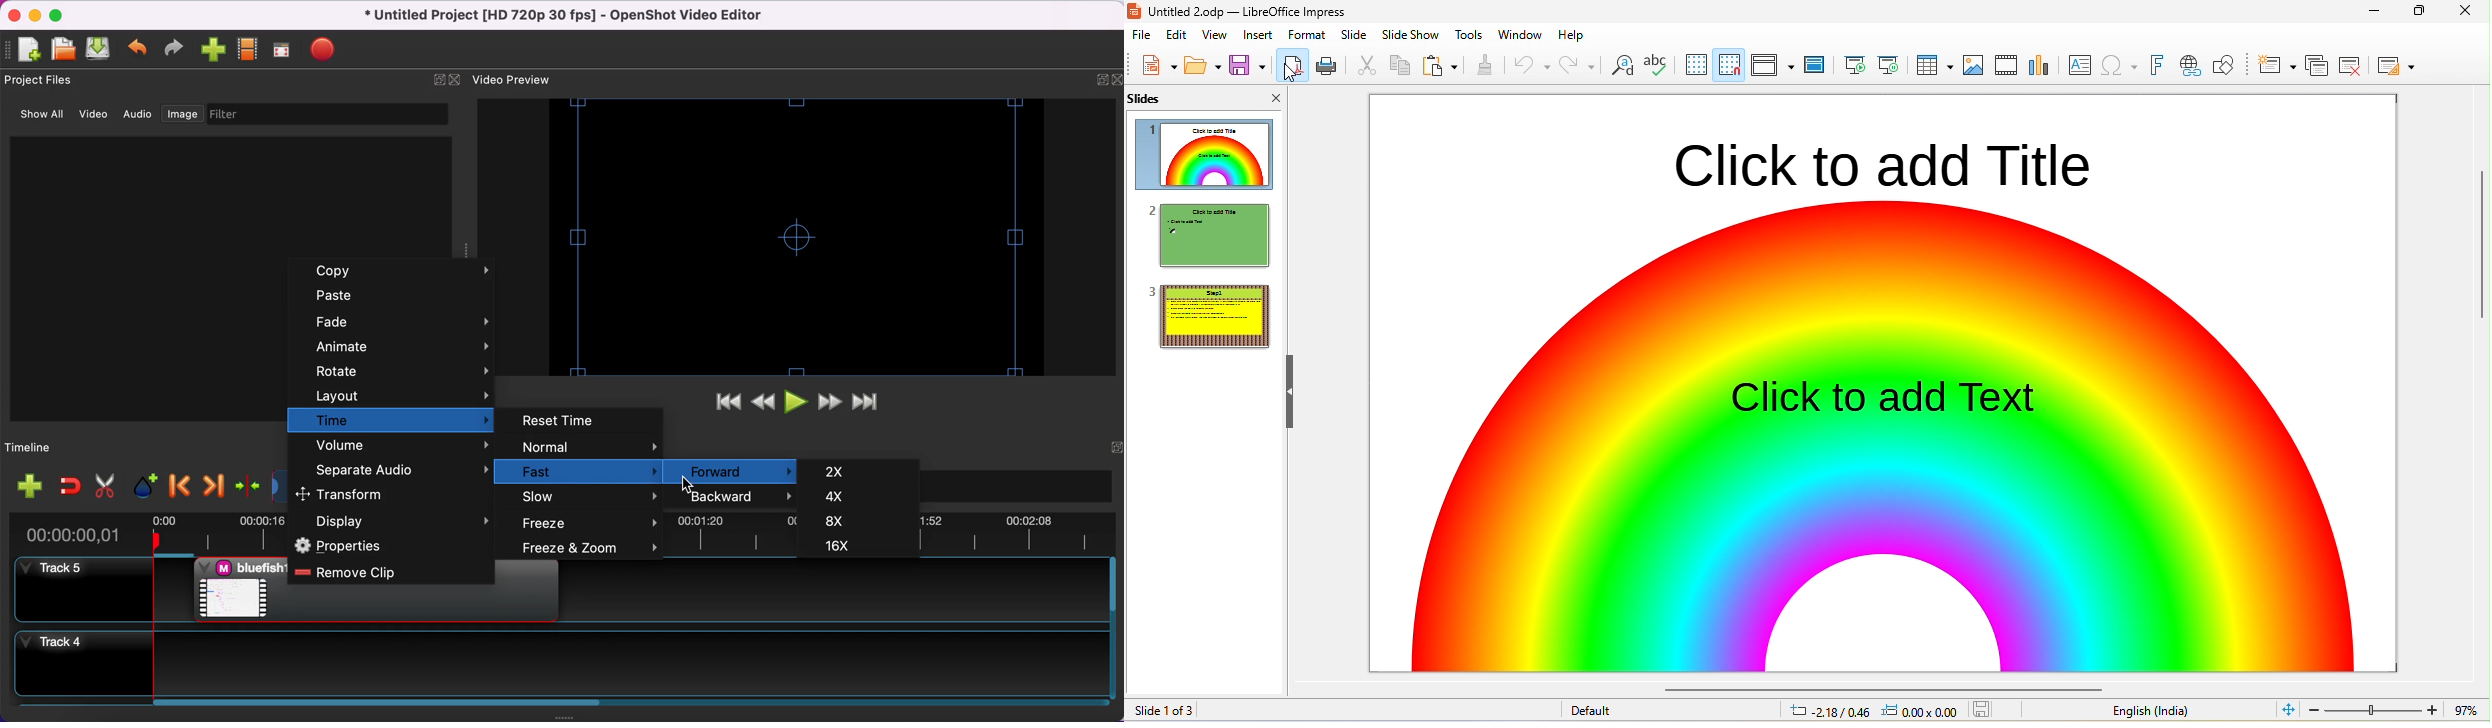  What do you see at coordinates (1286, 391) in the screenshot?
I see `hide` at bounding box center [1286, 391].